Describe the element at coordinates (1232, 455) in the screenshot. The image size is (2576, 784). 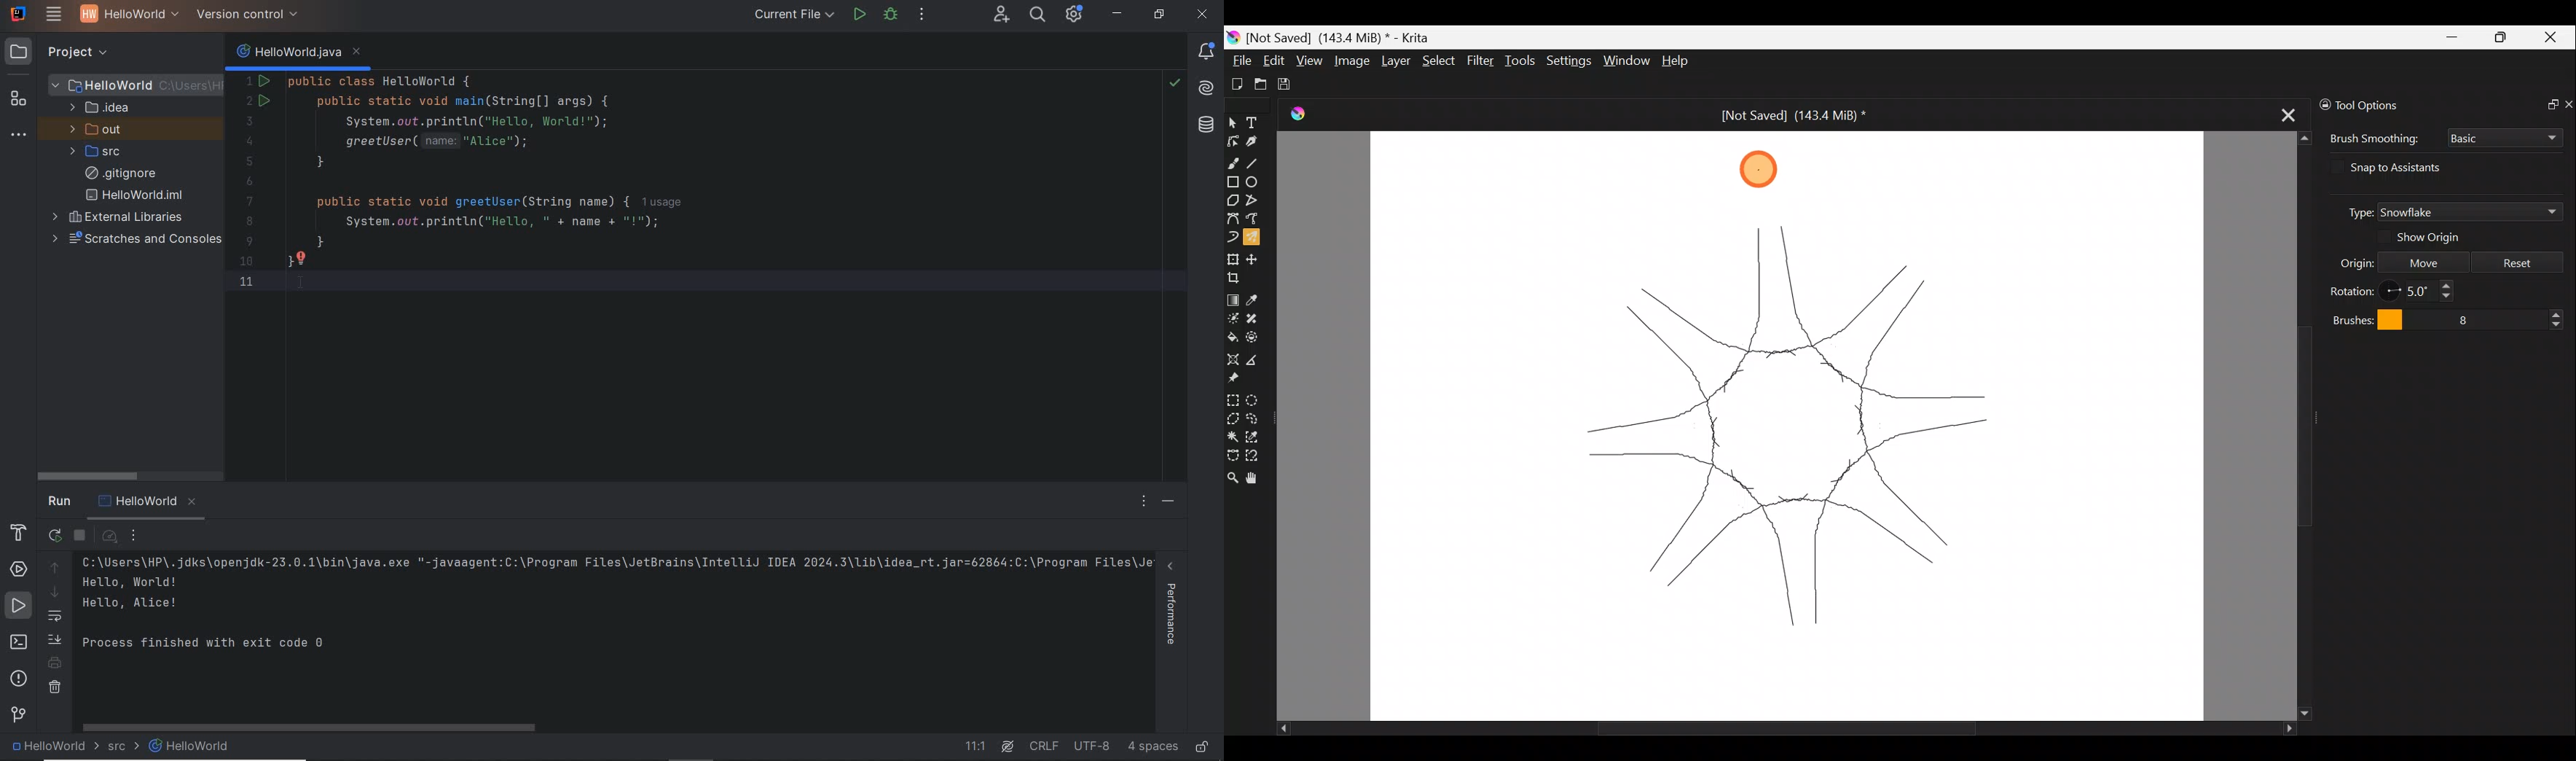
I see `Bezier curve selection tool` at that location.